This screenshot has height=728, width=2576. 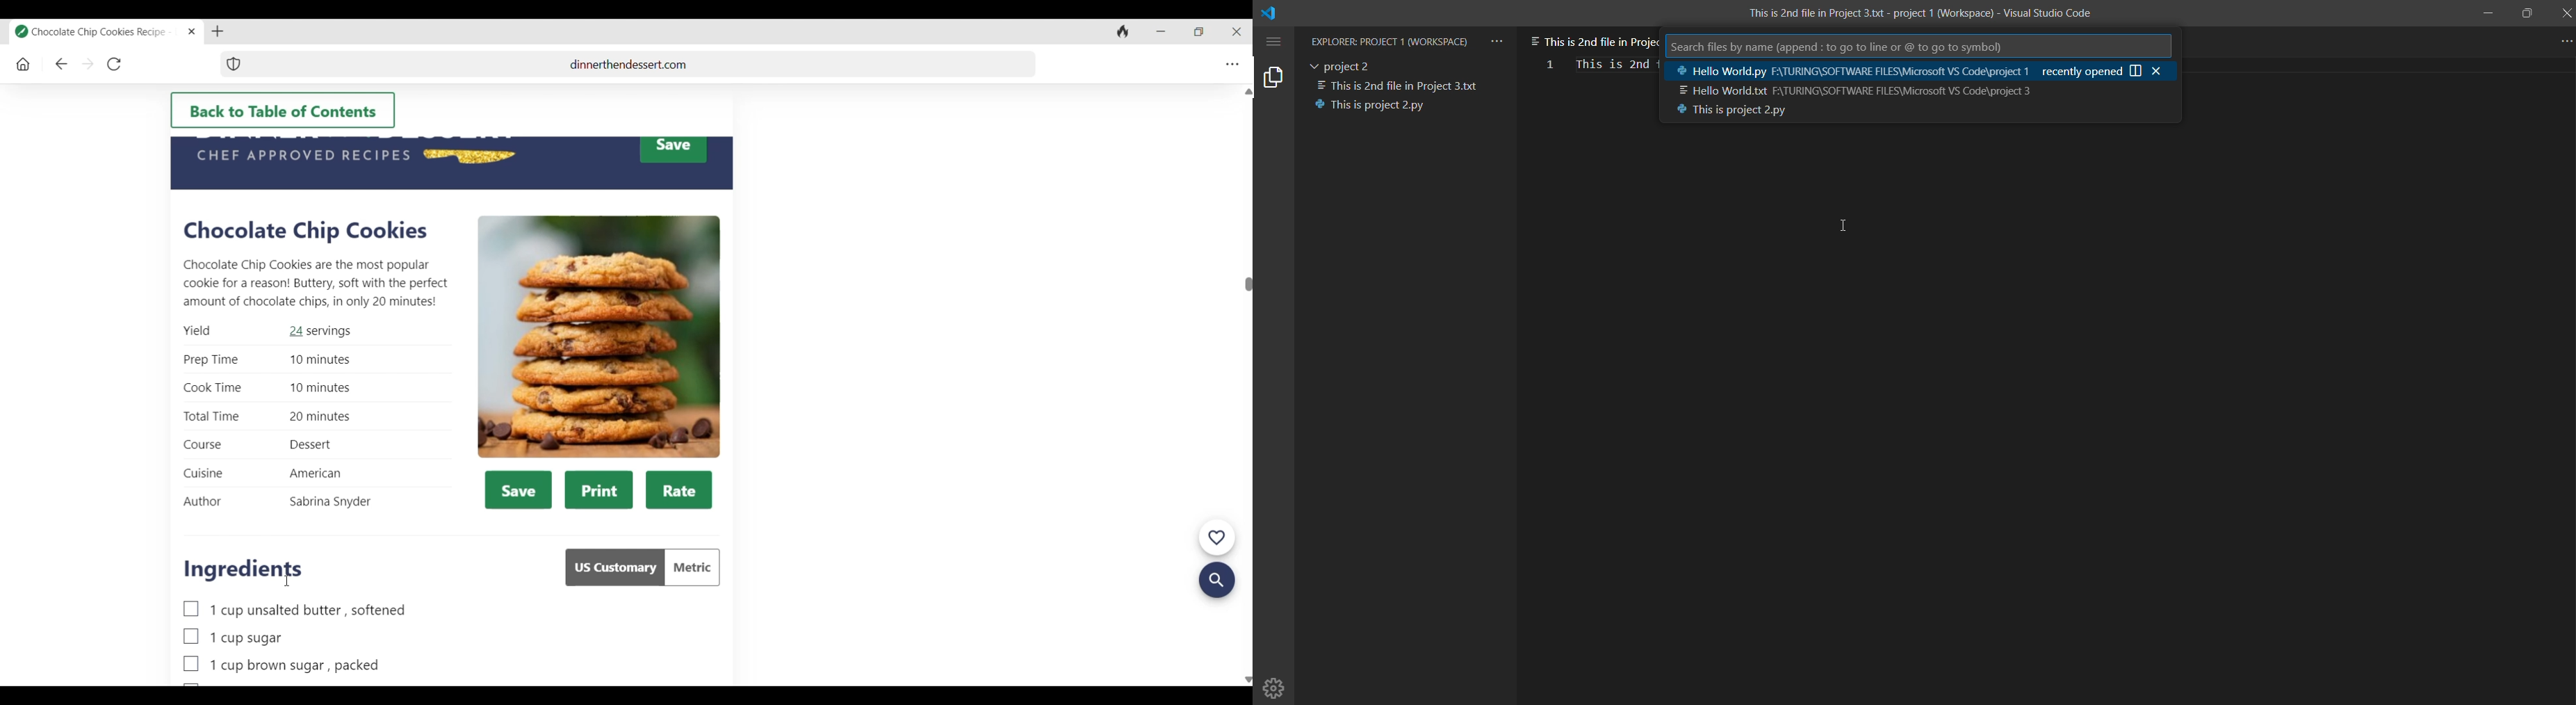 I want to click on US Customary, so click(x=614, y=567).